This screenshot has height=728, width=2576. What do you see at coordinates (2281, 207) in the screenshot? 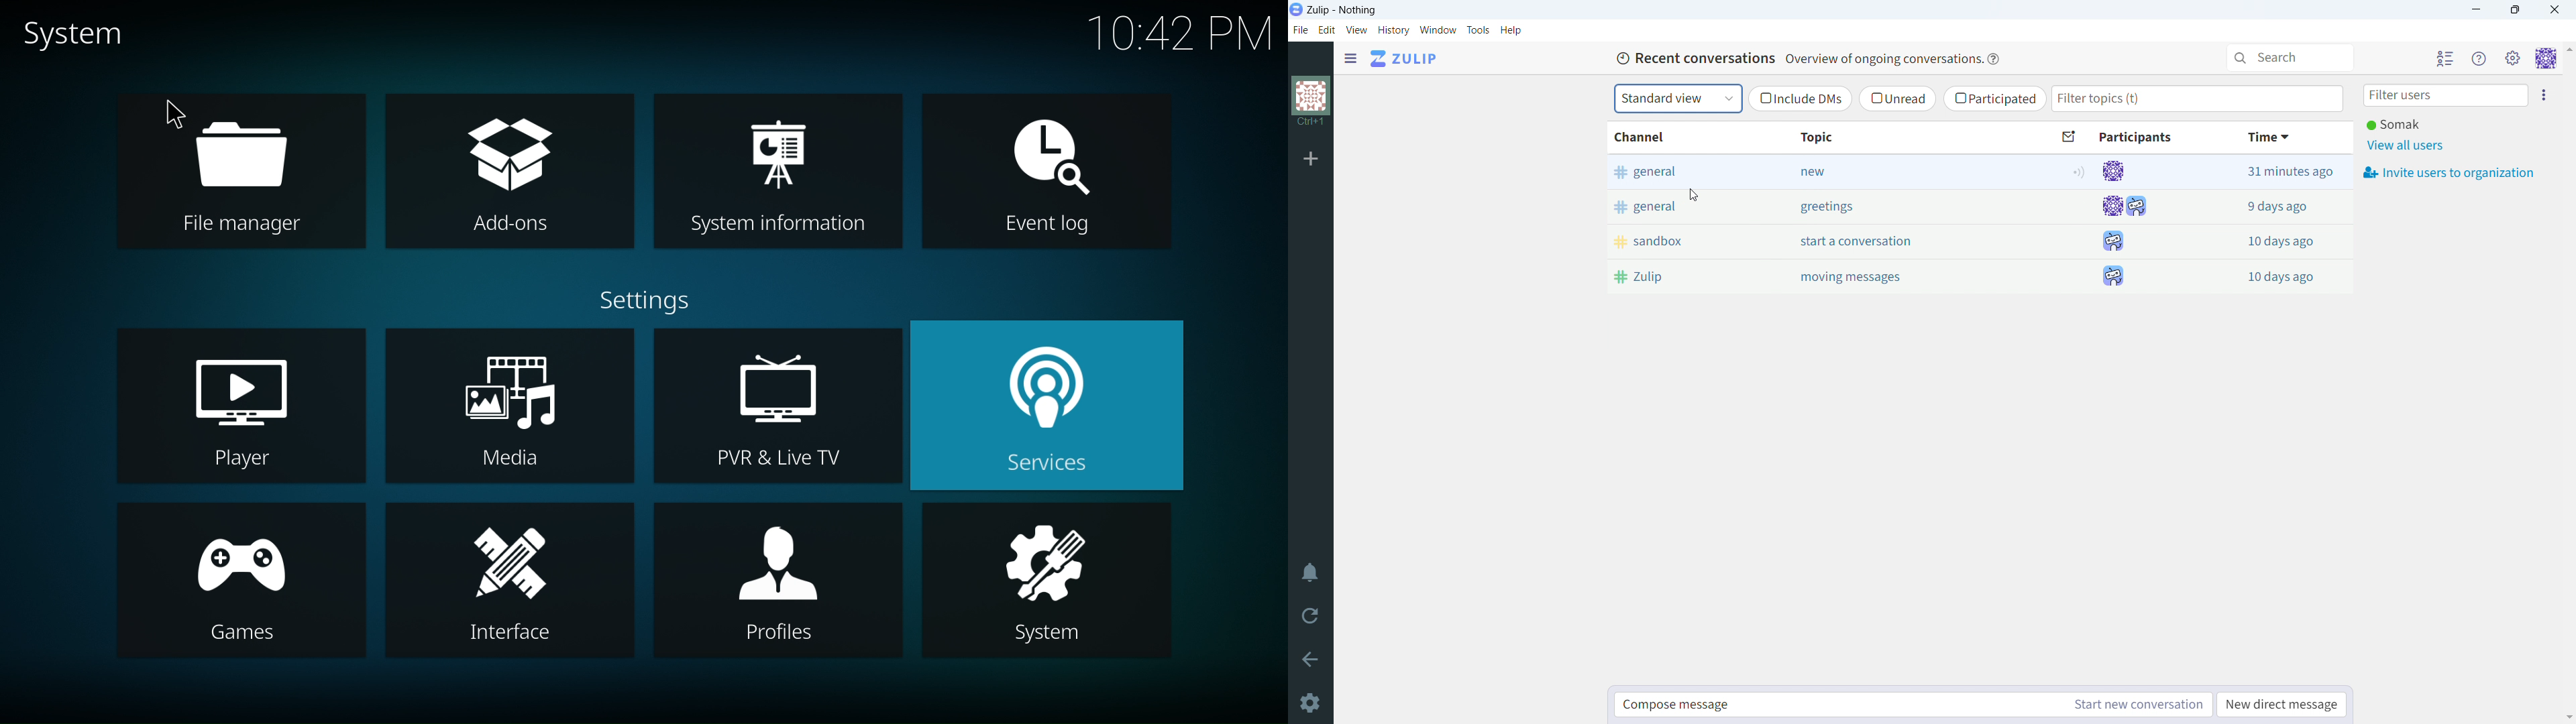
I see `9 days ago` at bounding box center [2281, 207].